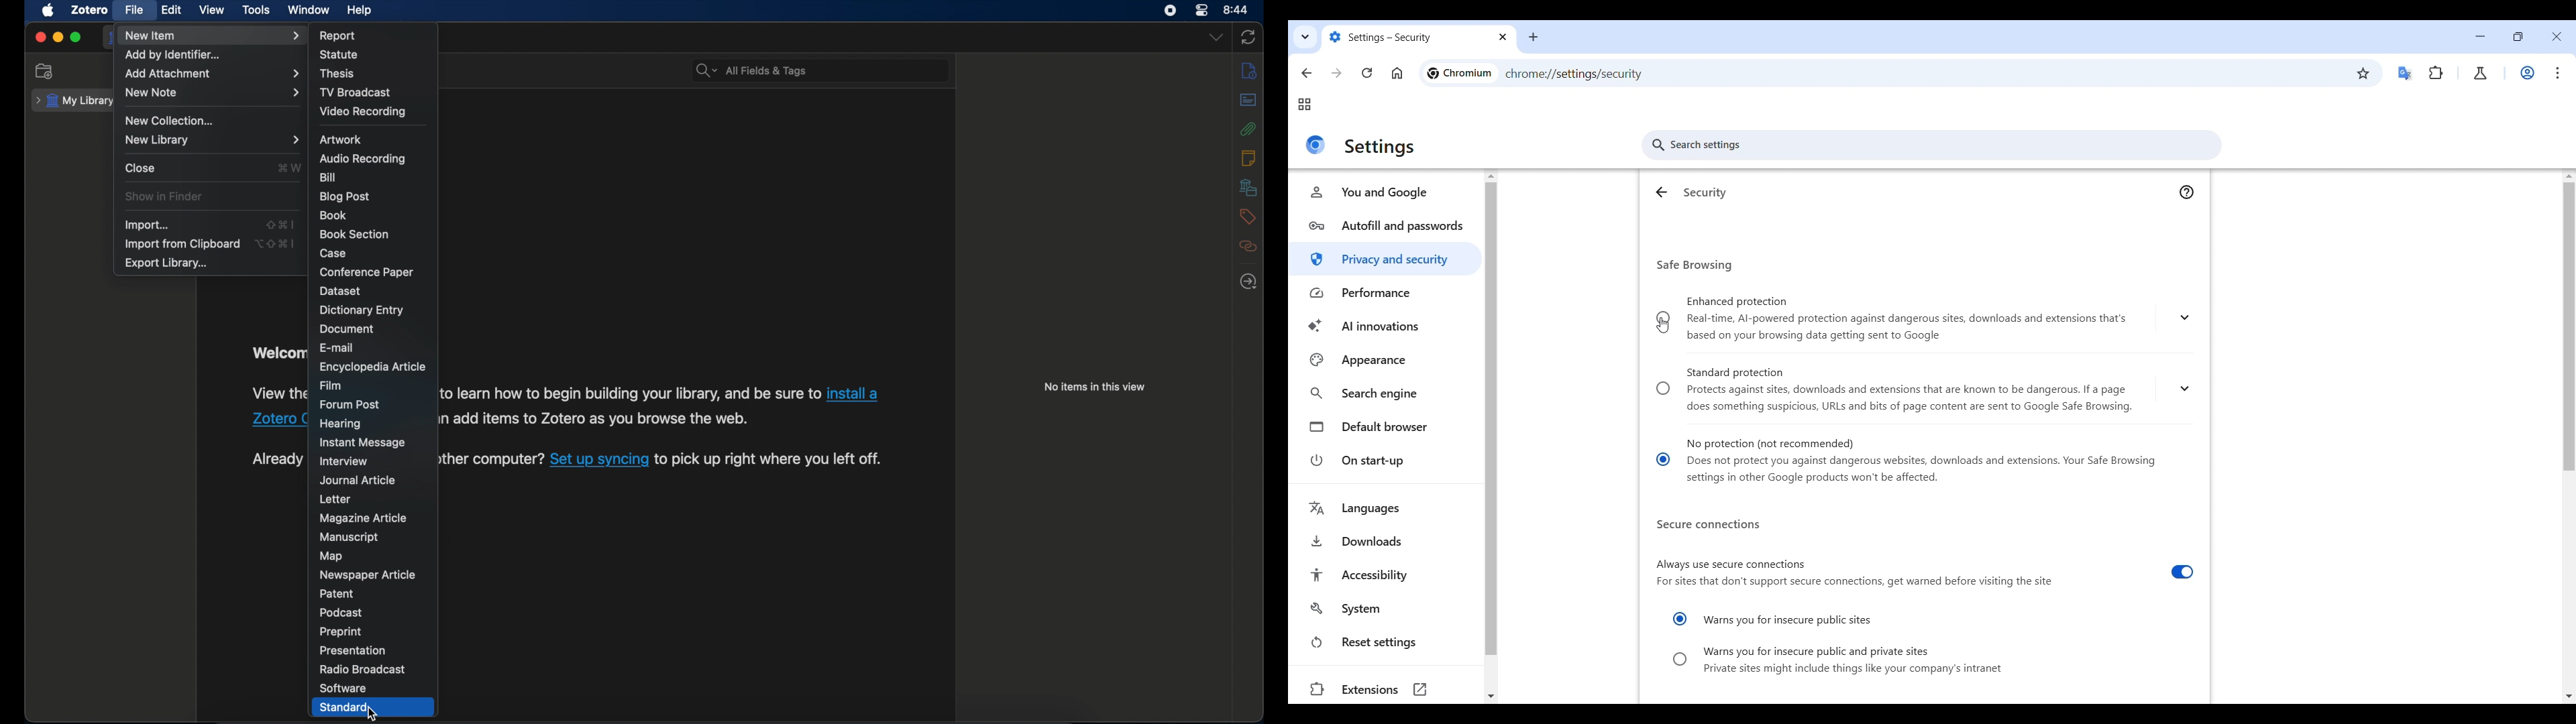 The image size is (2576, 728). Describe the element at coordinates (335, 499) in the screenshot. I see `letter` at that location.